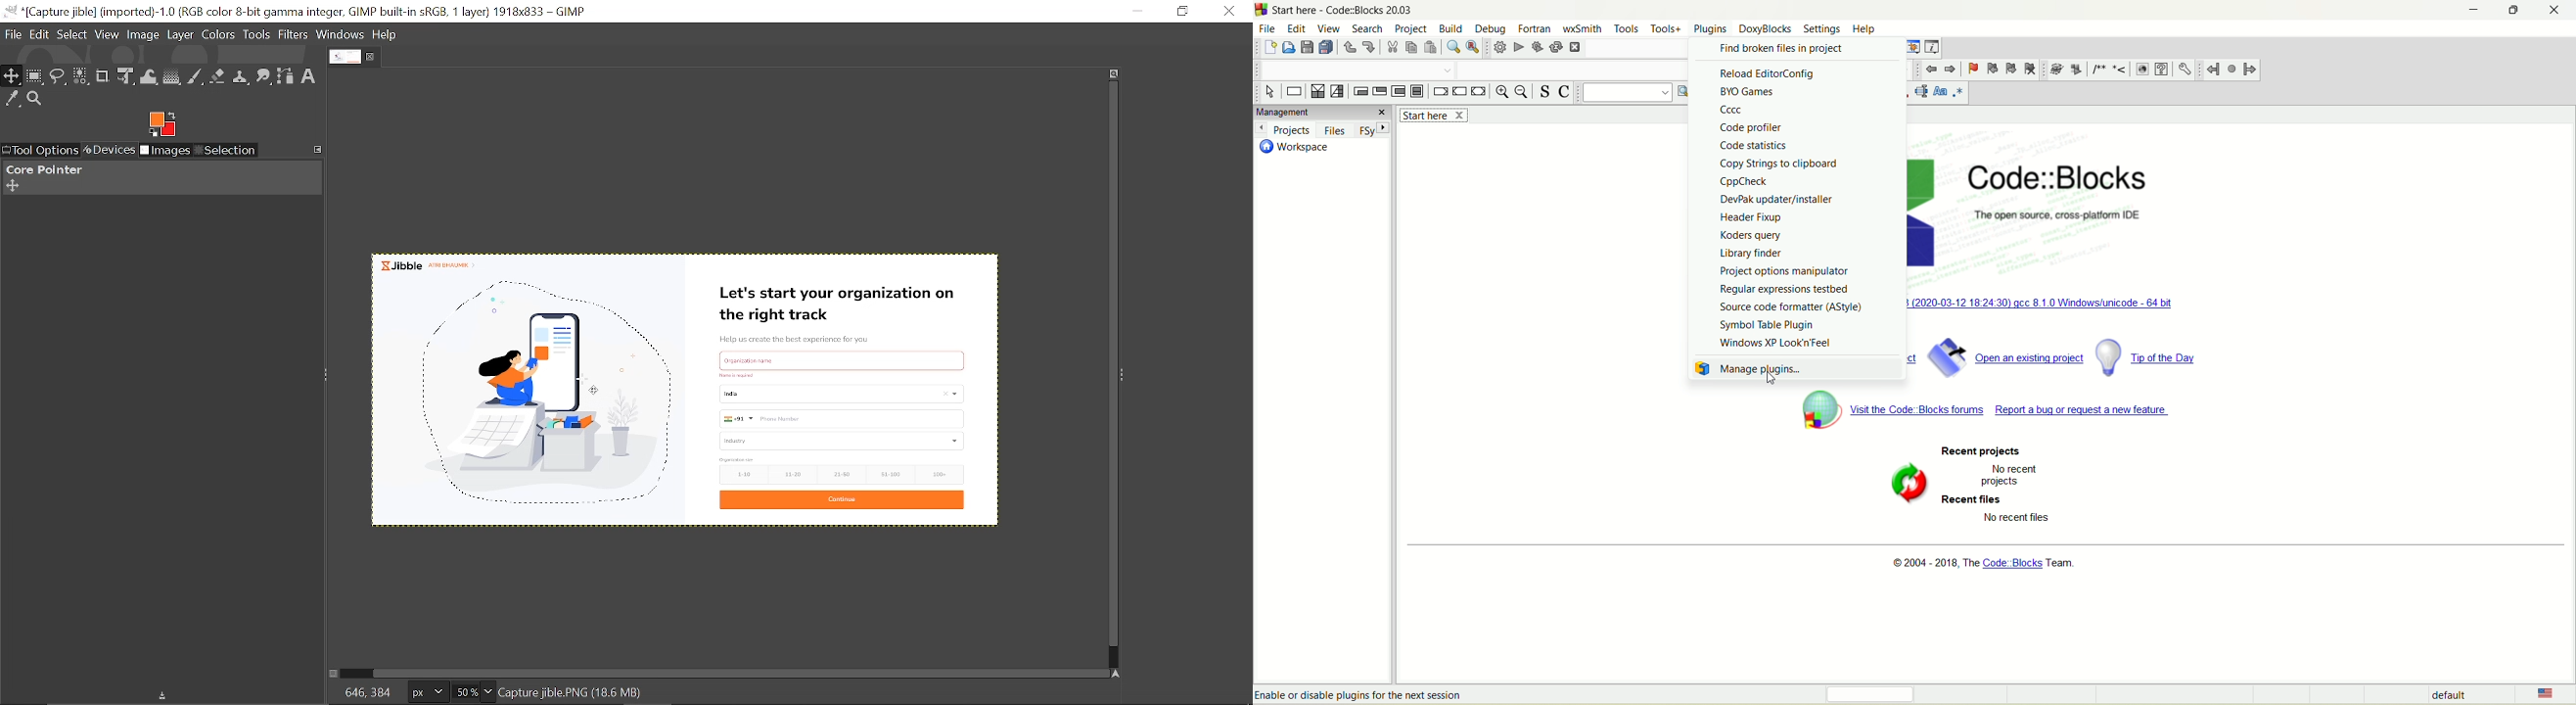 The height and width of the screenshot is (728, 2576). I want to click on continue instruction, so click(1459, 92).